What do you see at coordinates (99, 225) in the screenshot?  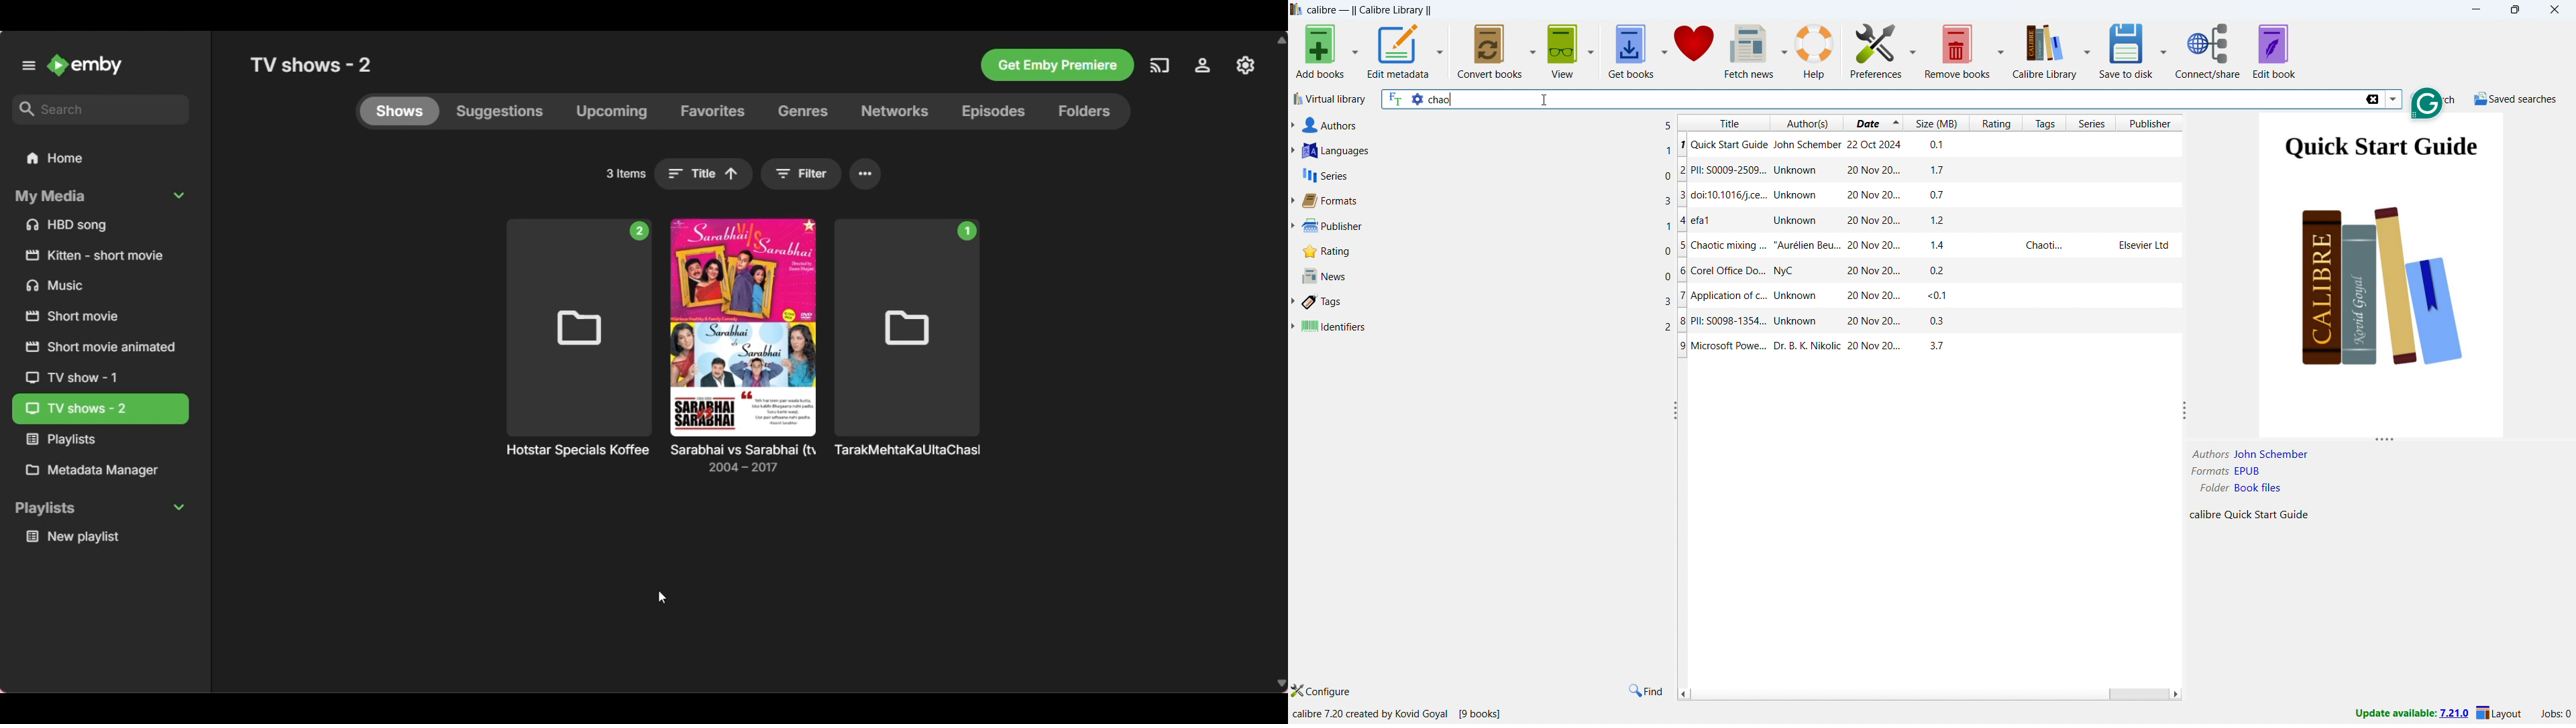 I see `Files under My Media` at bounding box center [99, 225].